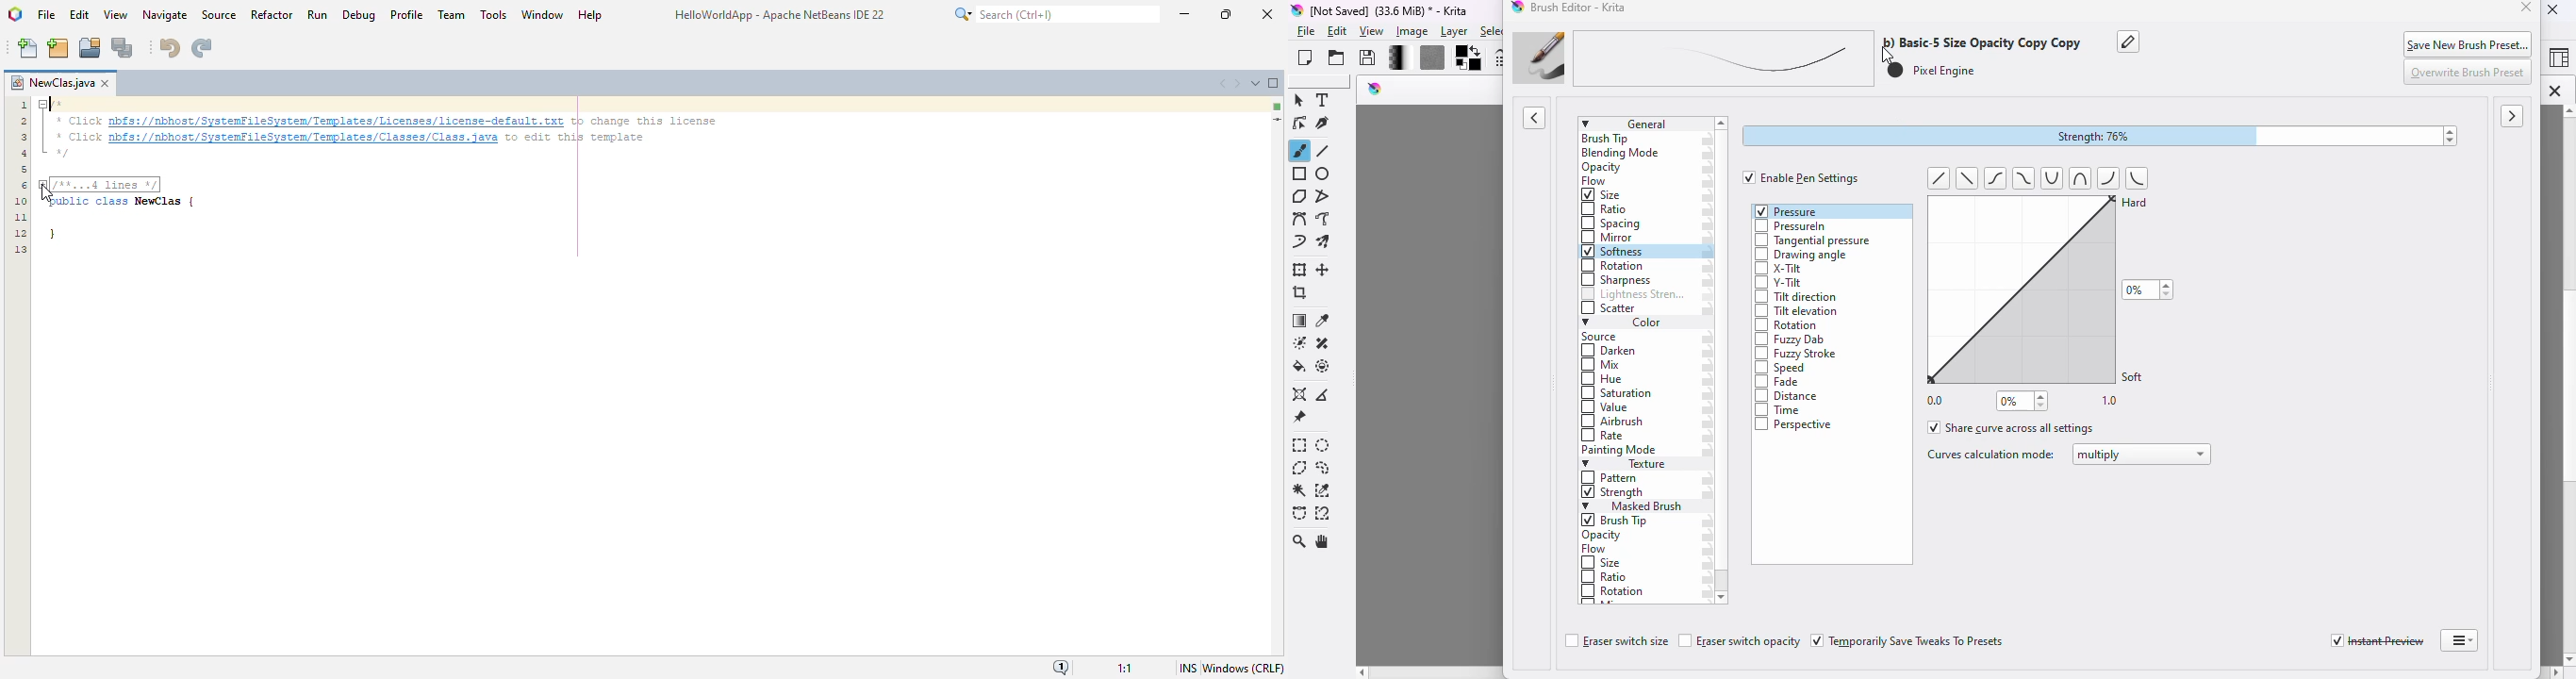  I want to click on magnetic curve selection tool, so click(1323, 513).